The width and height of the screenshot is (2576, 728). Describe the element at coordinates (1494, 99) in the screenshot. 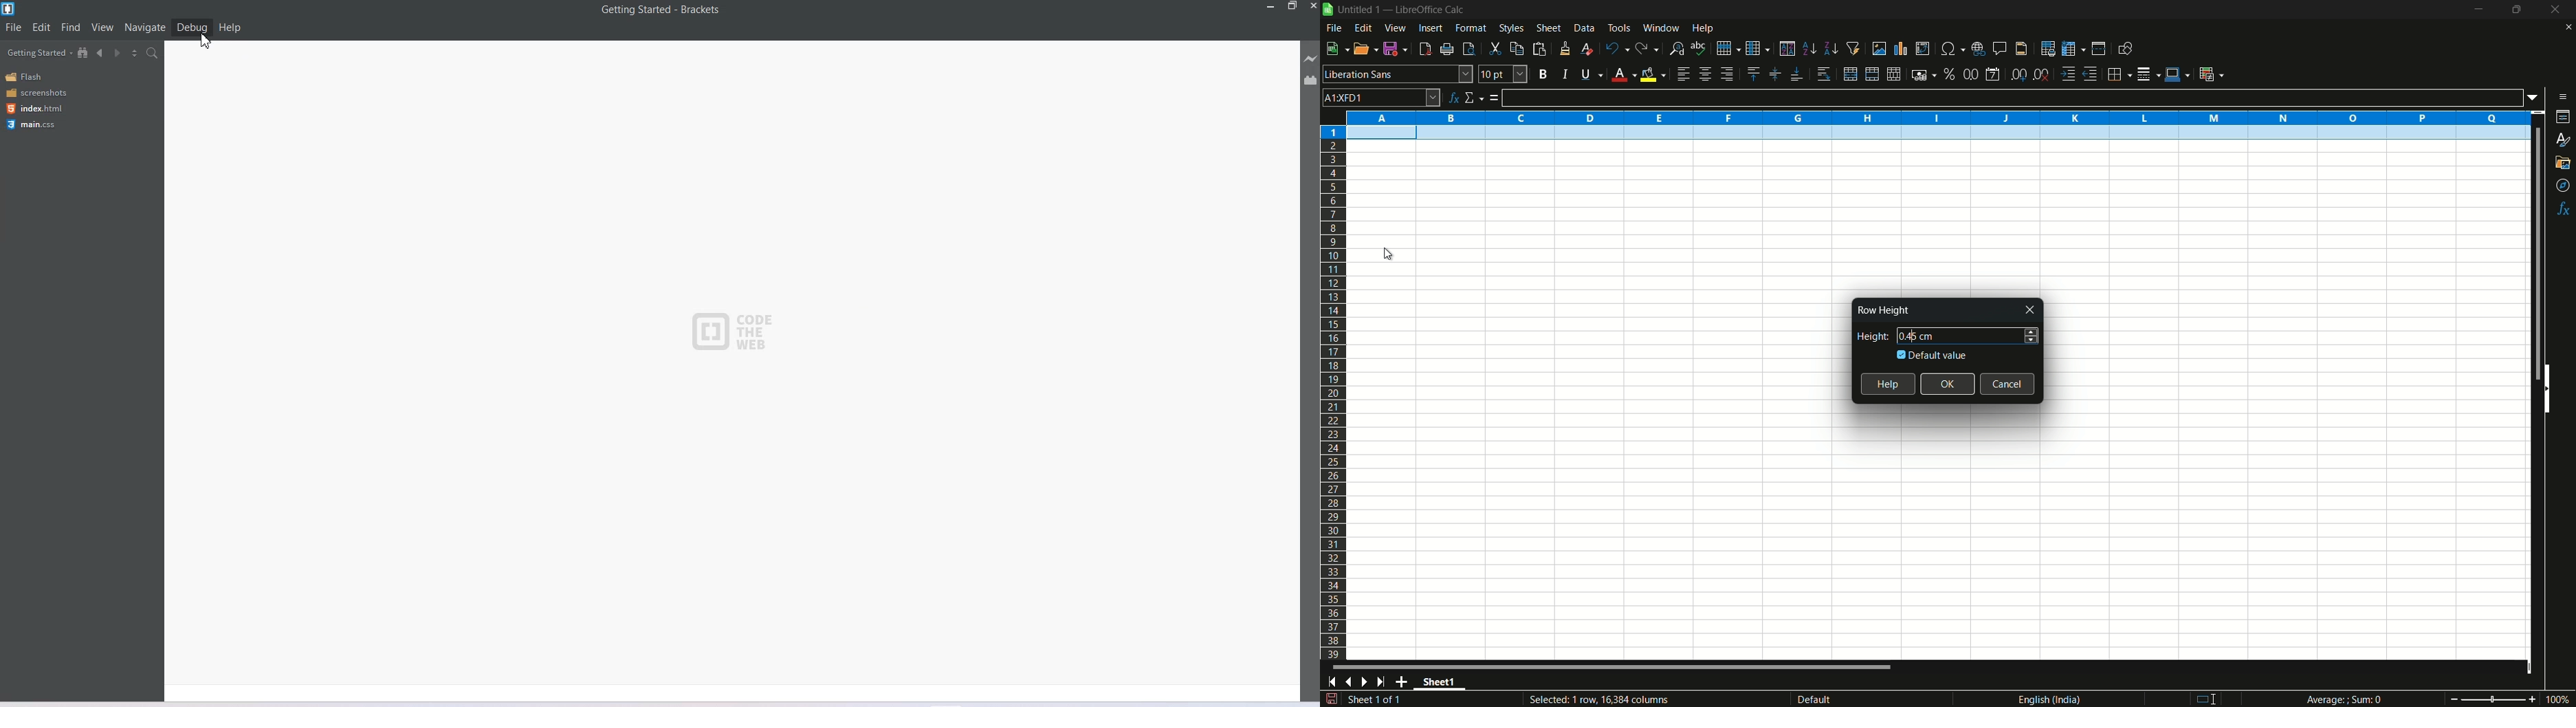

I see `formula` at that location.